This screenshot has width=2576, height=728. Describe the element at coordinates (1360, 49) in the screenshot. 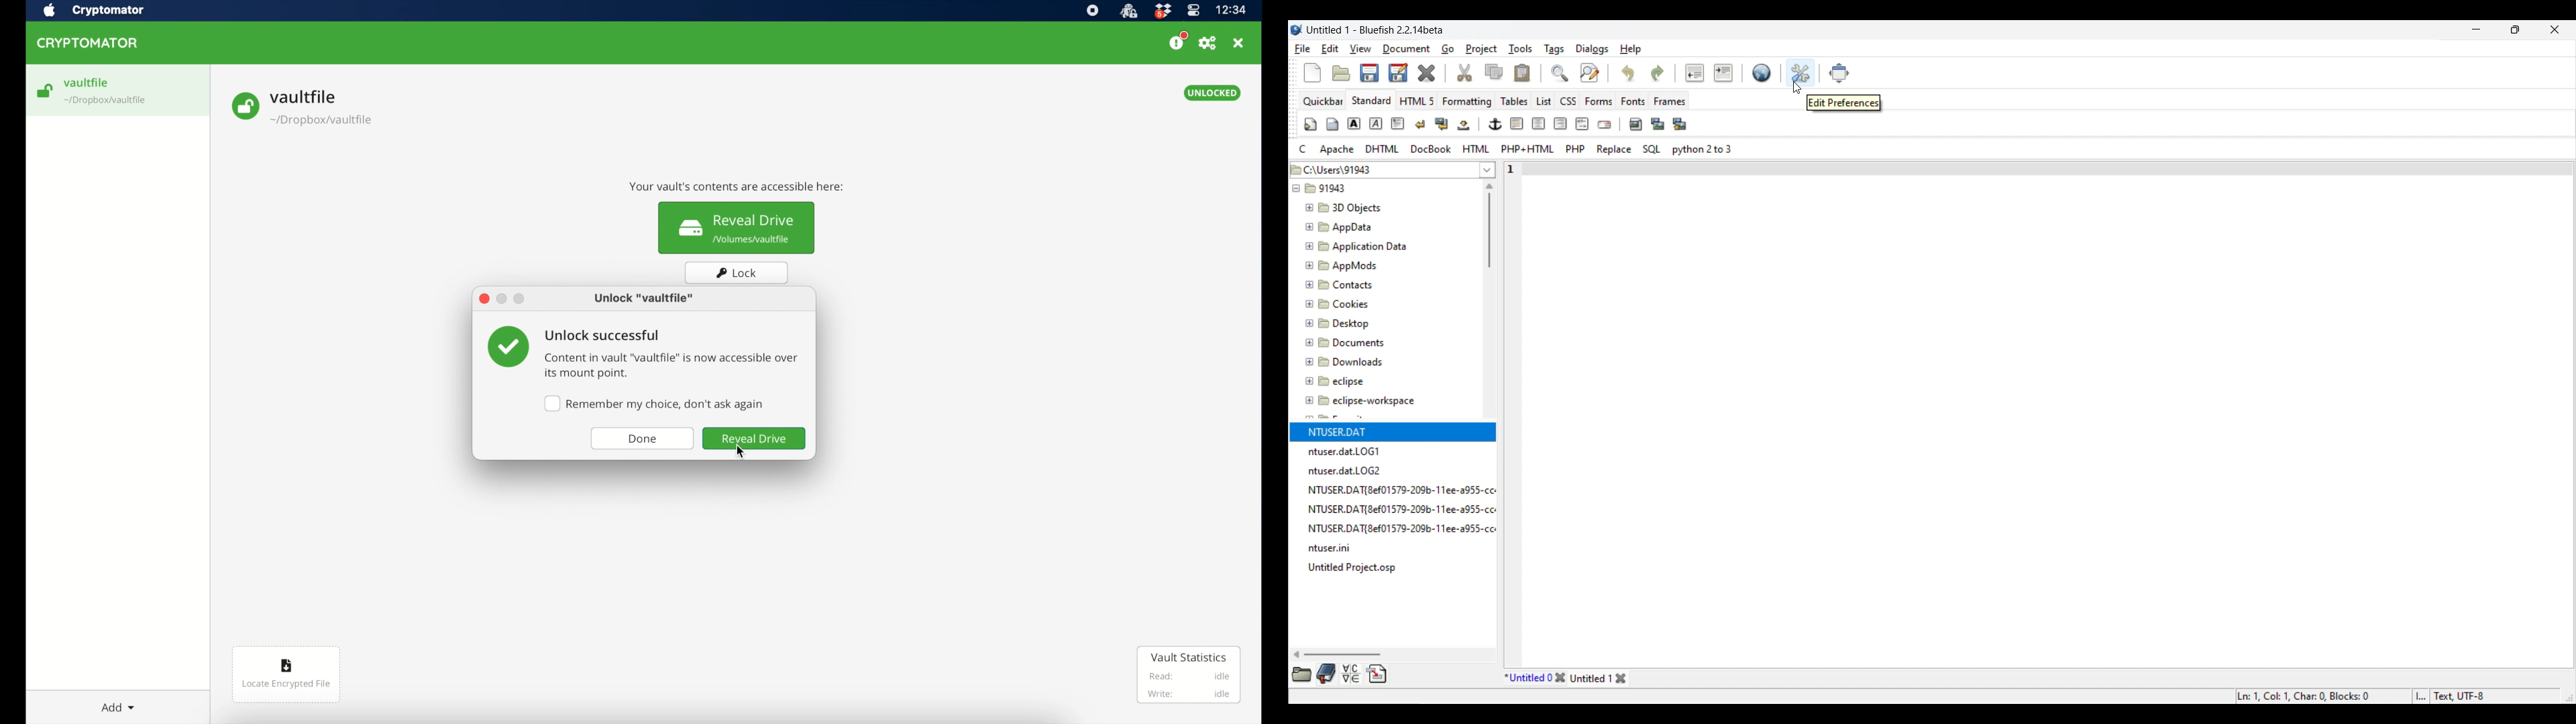

I see `View menu` at that location.